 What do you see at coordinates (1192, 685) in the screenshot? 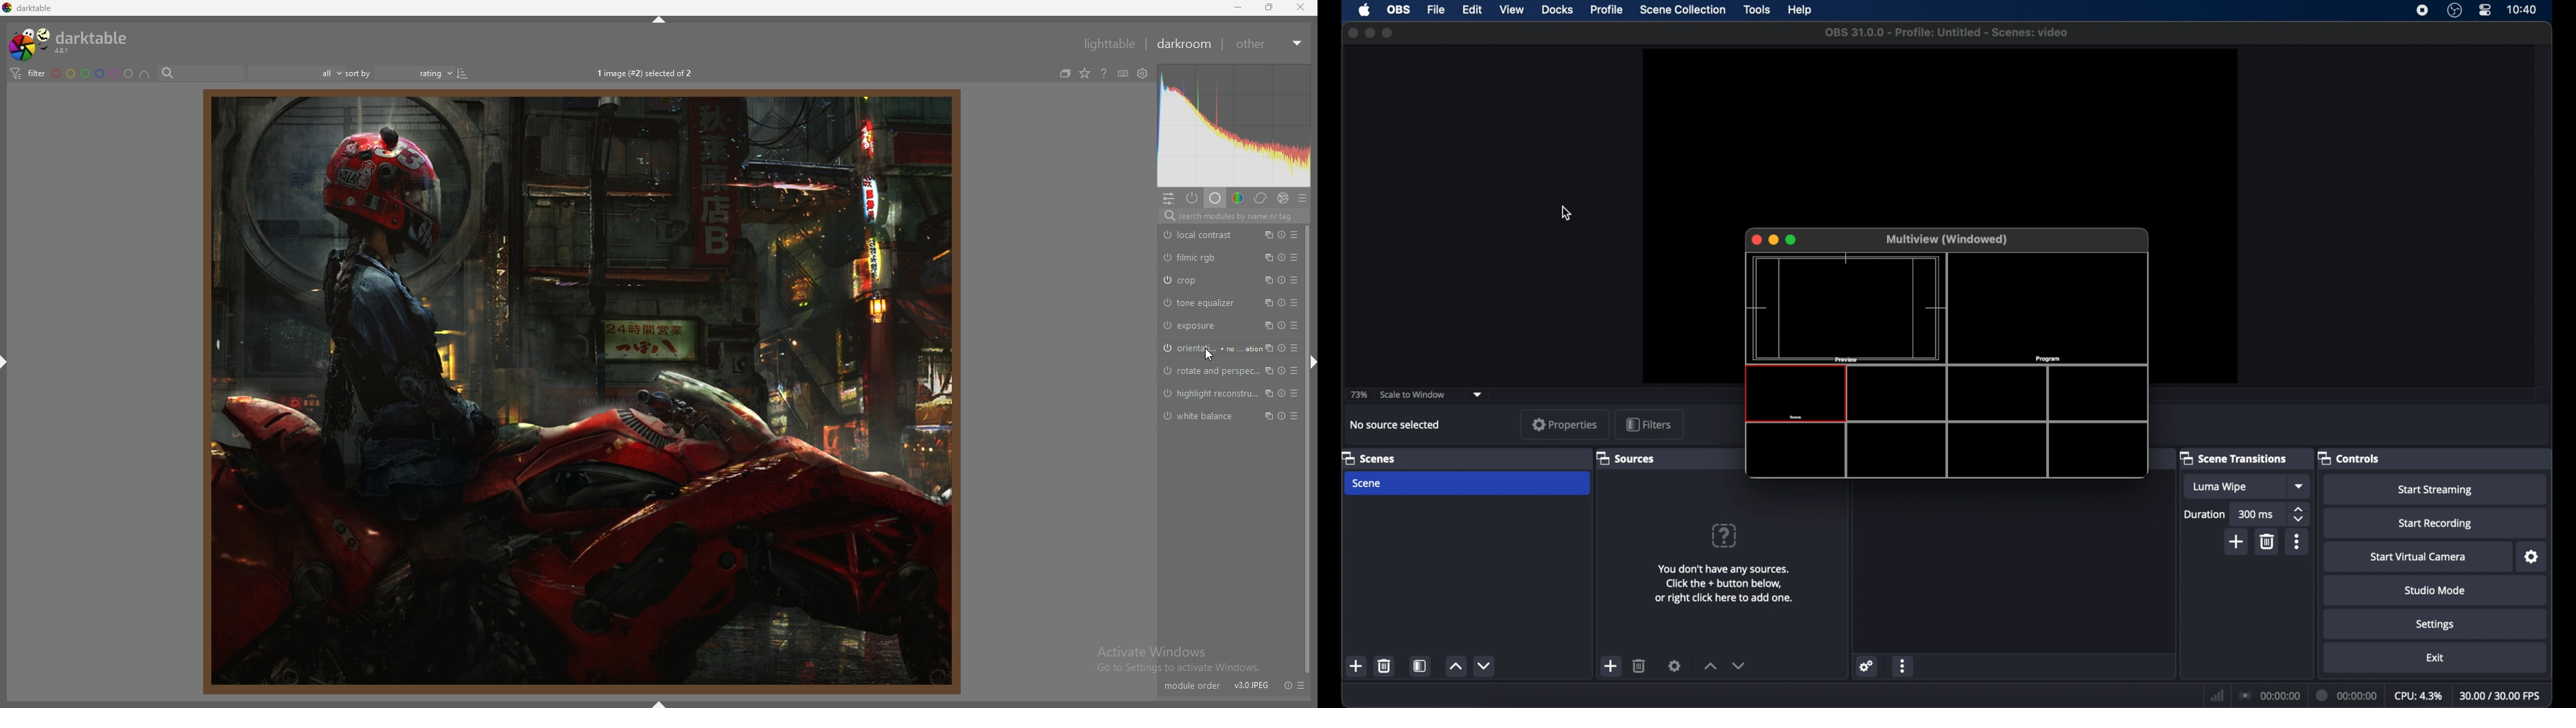
I see `module order` at bounding box center [1192, 685].